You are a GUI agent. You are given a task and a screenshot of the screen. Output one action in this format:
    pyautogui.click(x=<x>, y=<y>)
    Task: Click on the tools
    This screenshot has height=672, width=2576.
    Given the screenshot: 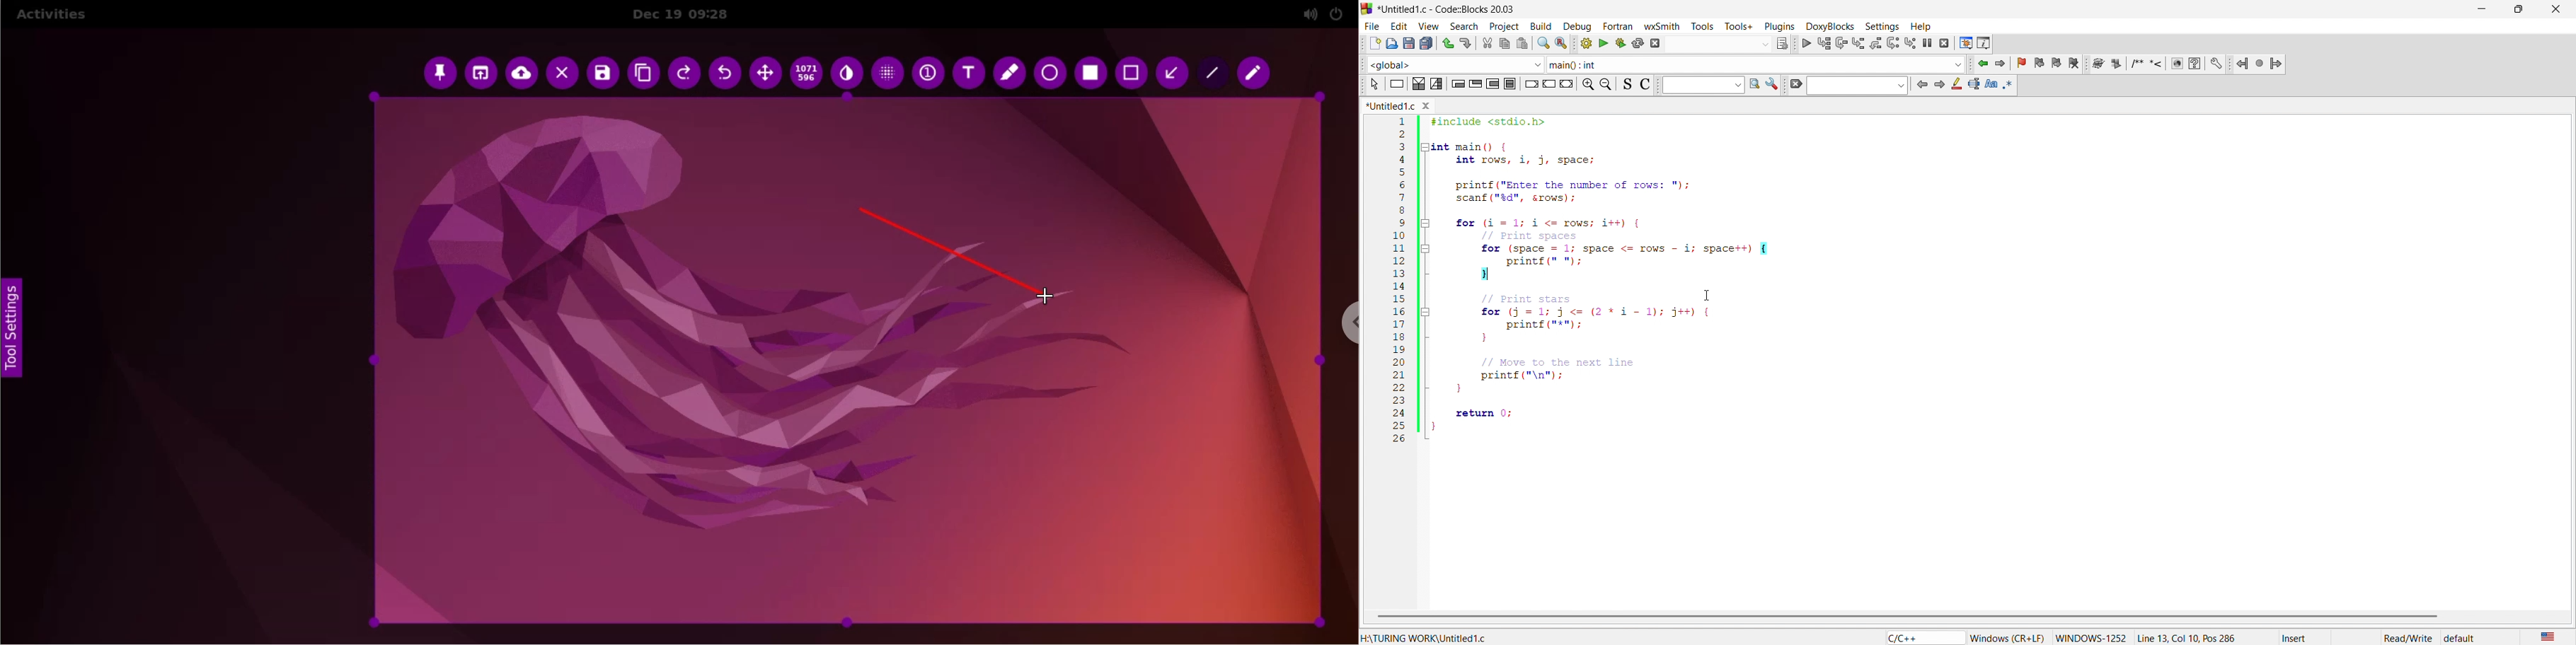 What is the action you would take?
    pyautogui.click(x=1700, y=27)
    